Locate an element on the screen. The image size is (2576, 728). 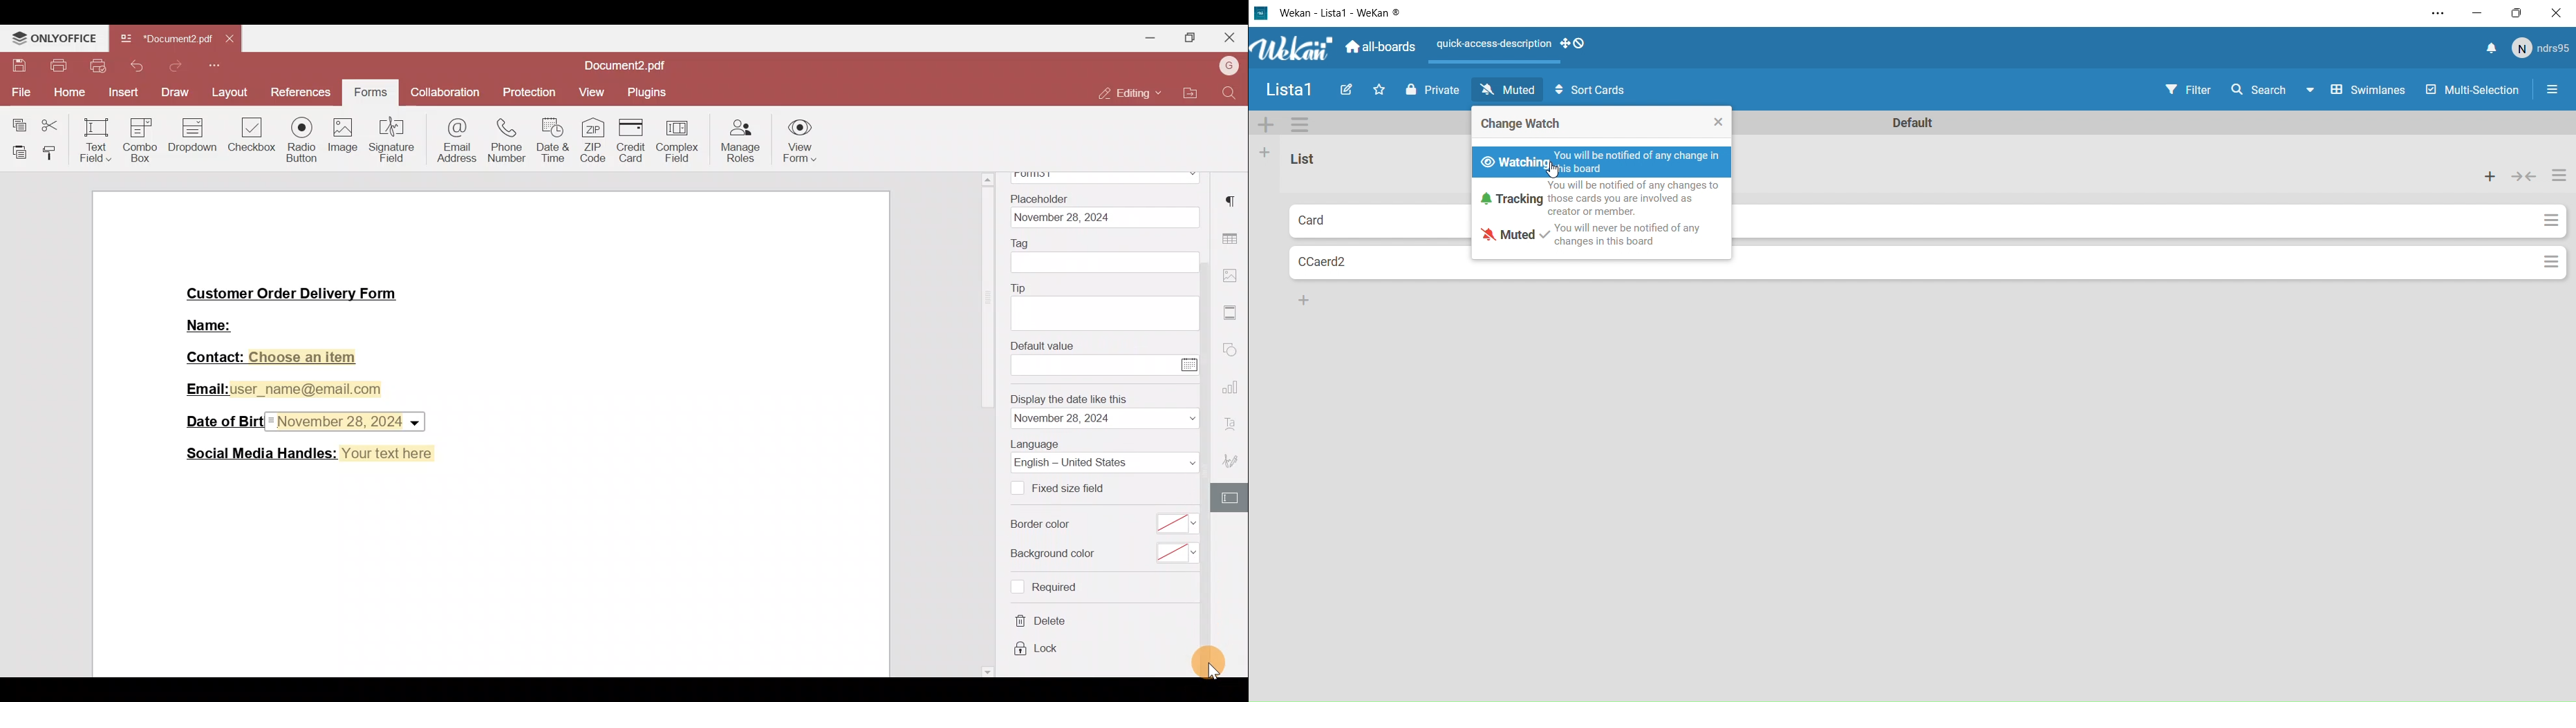
Close is located at coordinates (1230, 38).